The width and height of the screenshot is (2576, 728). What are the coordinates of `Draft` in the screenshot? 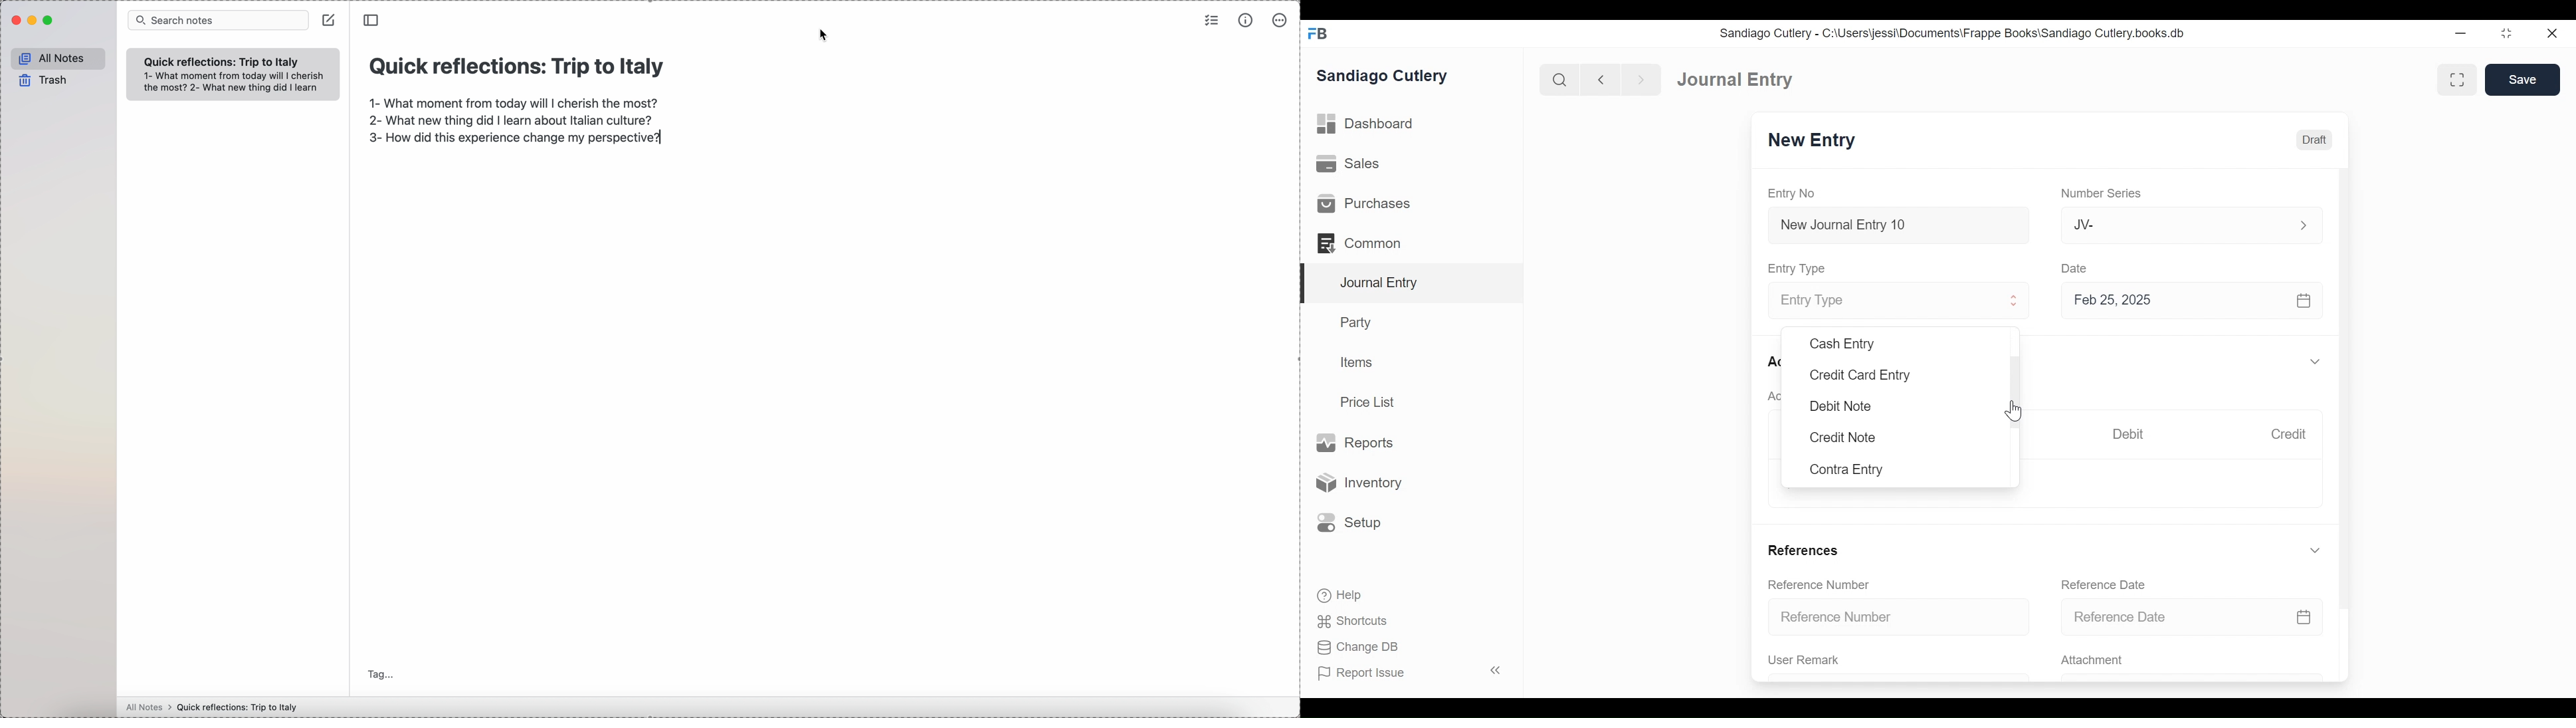 It's located at (2315, 140).